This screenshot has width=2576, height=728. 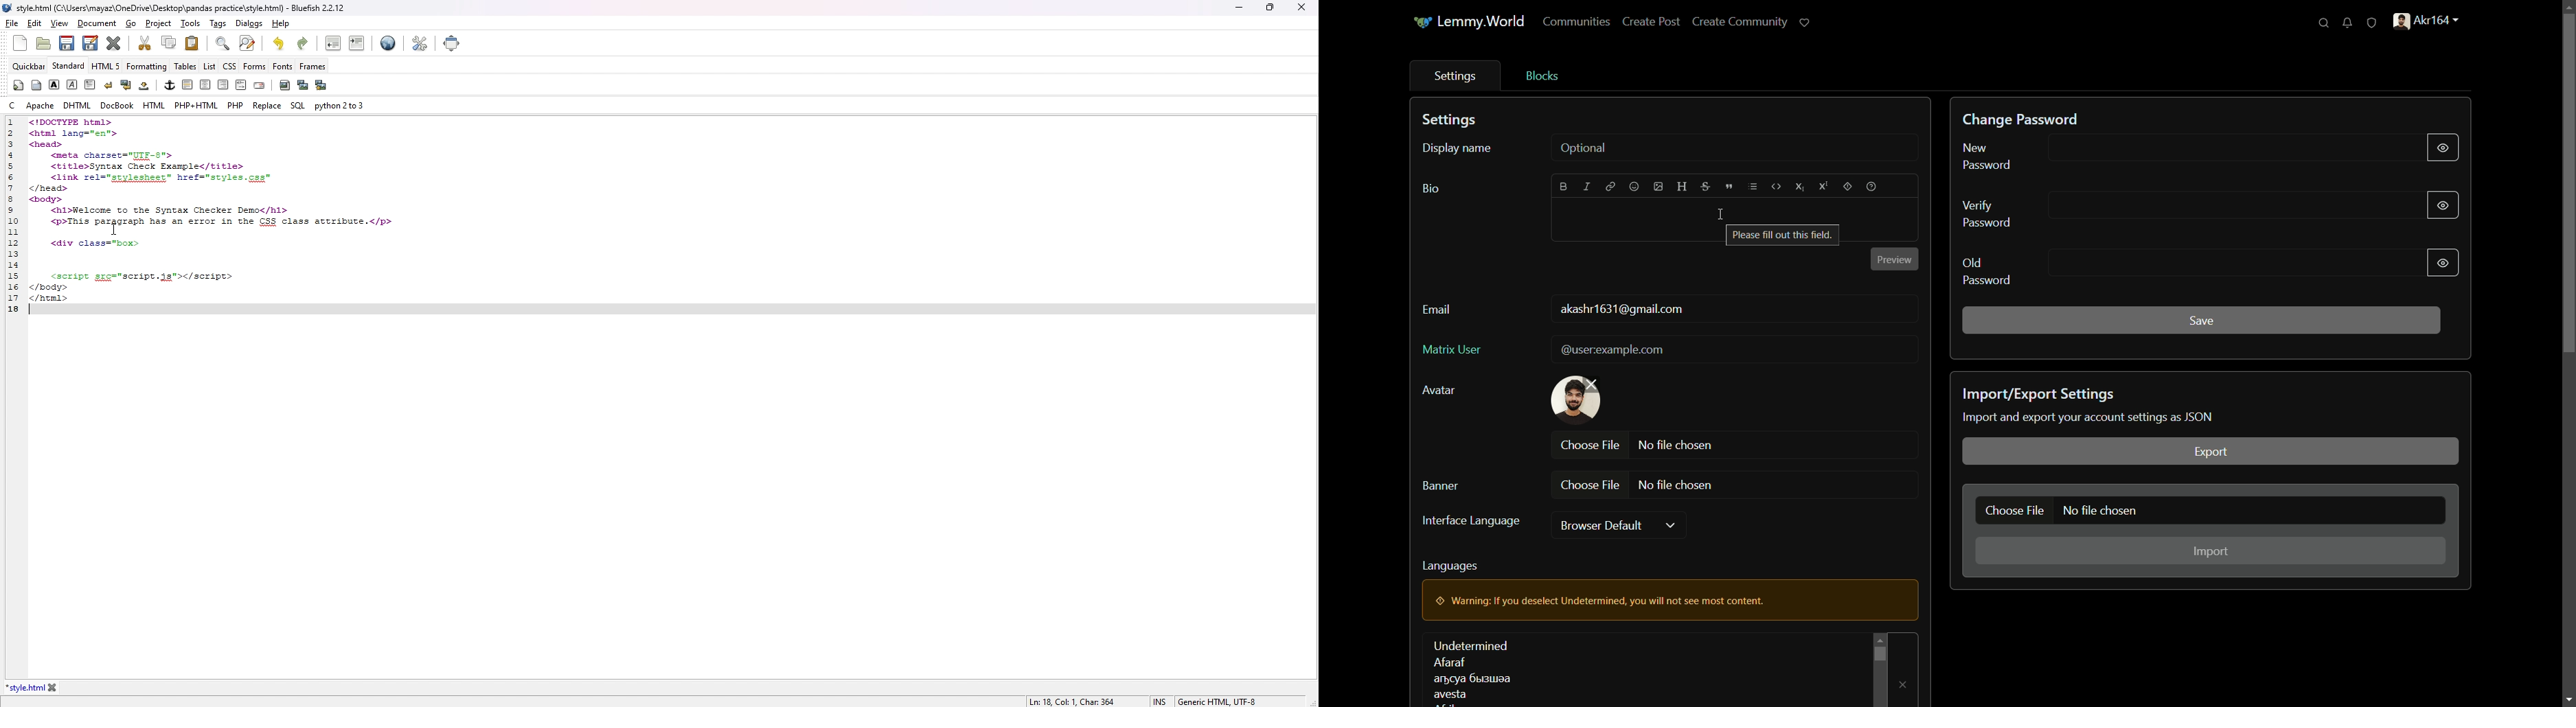 What do you see at coordinates (236, 105) in the screenshot?
I see `php` at bounding box center [236, 105].